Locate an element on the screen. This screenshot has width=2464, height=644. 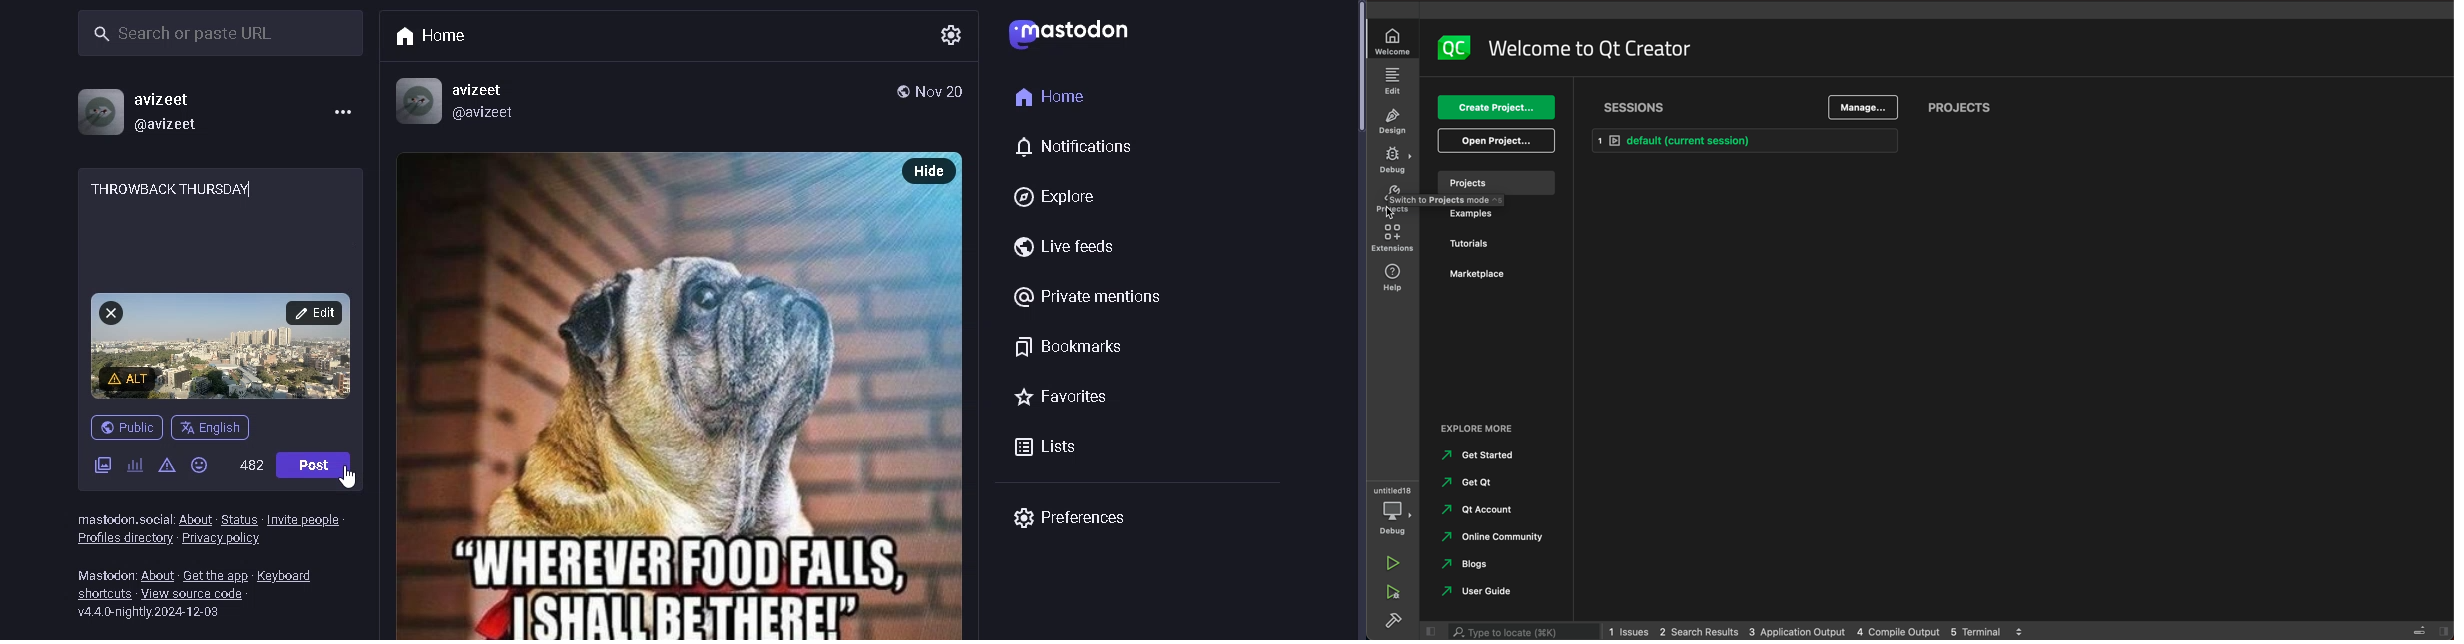
get the app is located at coordinates (215, 576).